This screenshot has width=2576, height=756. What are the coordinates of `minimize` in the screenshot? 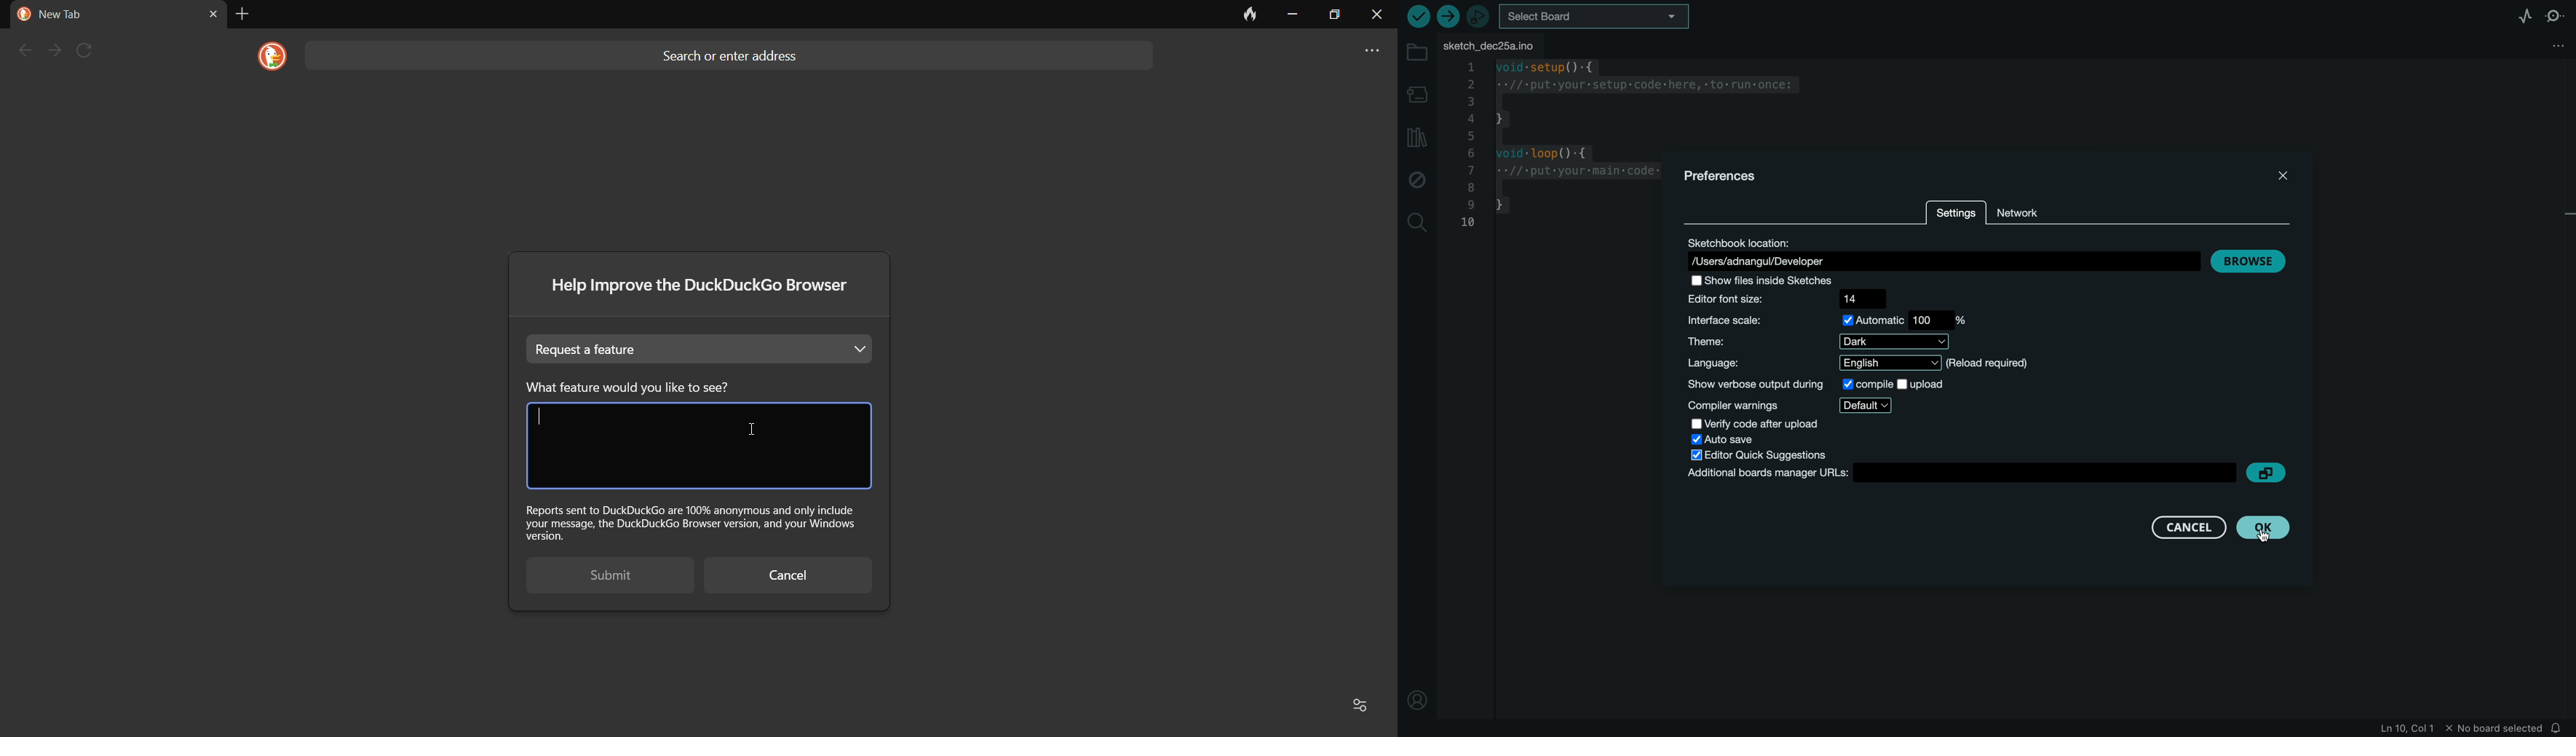 It's located at (1291, 15).